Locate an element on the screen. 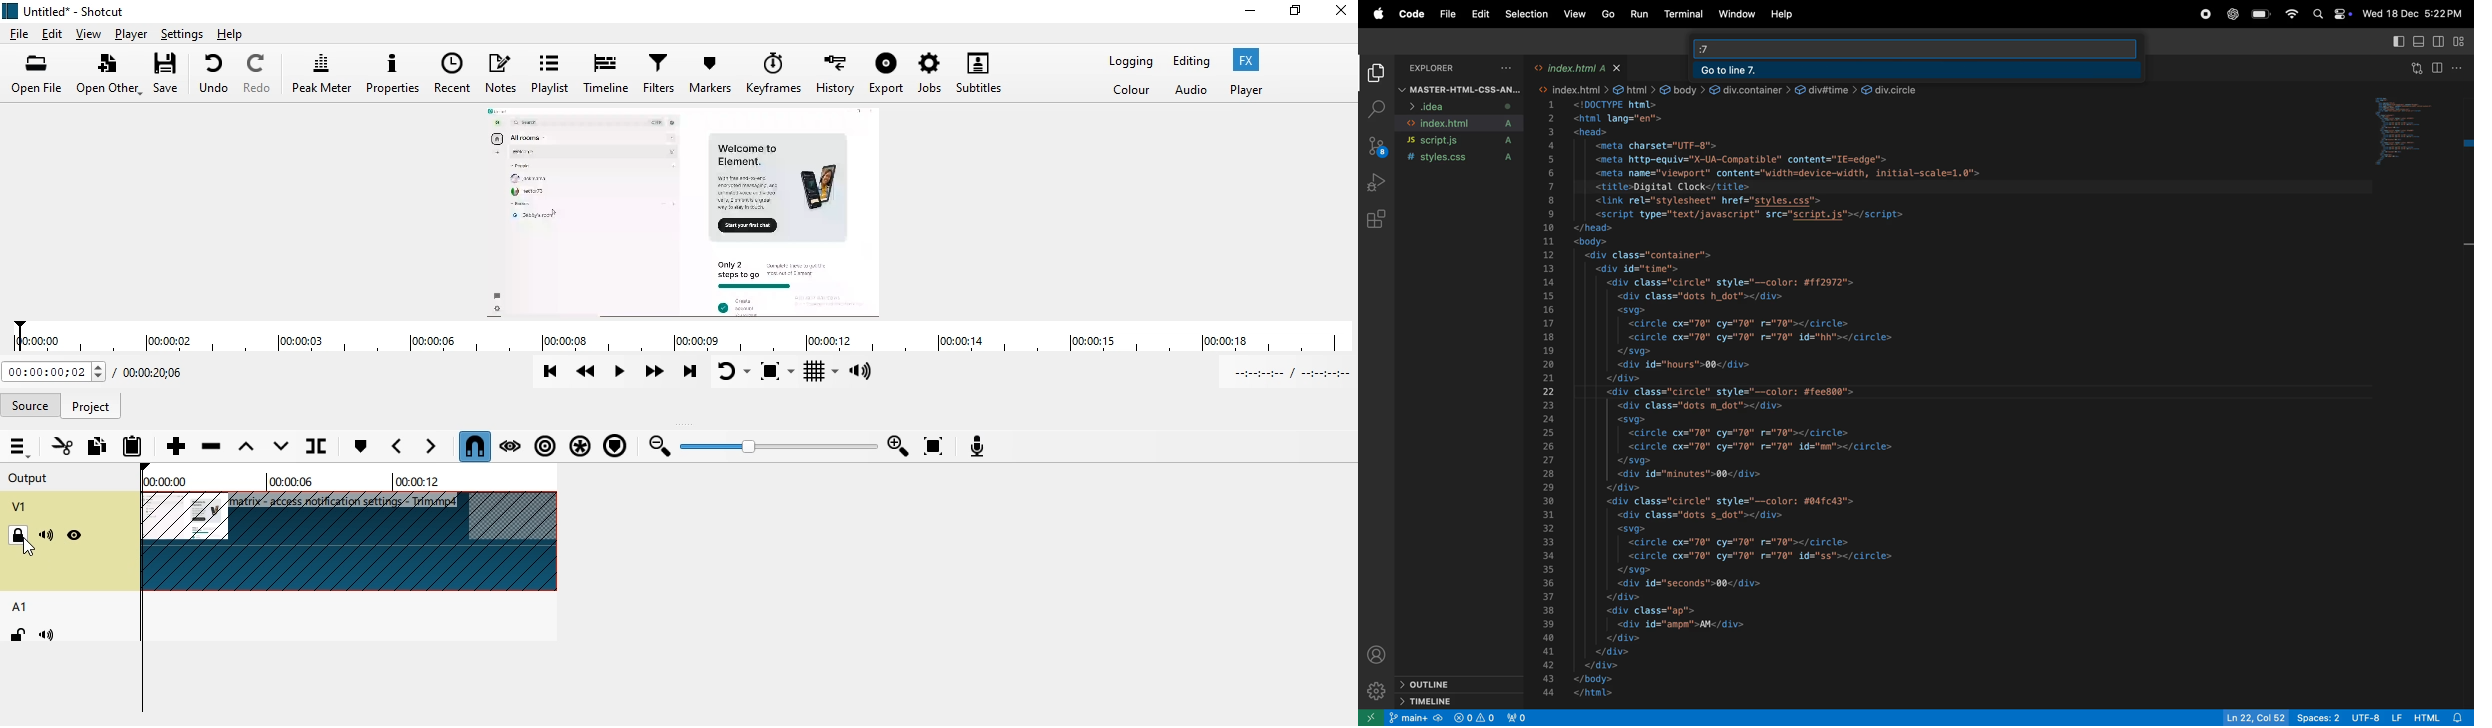  current position is located at coordinates (53, 373).